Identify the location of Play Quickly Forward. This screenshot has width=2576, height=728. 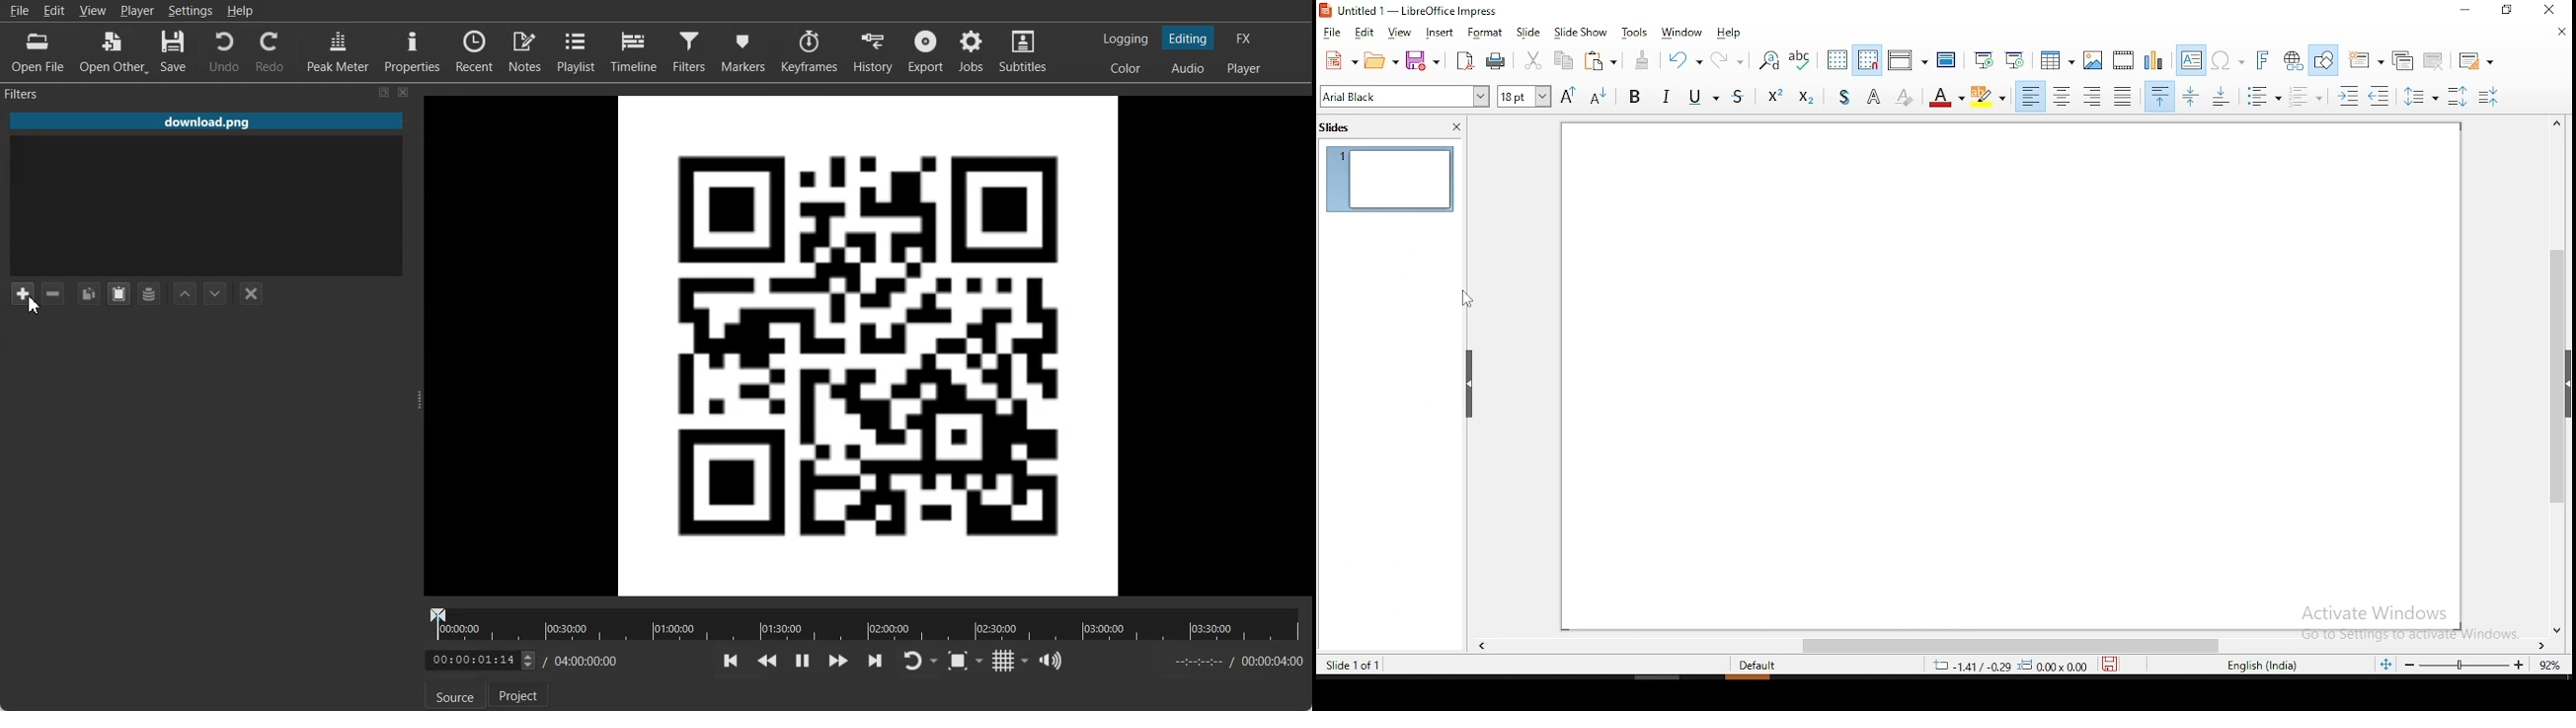
(839, 661).